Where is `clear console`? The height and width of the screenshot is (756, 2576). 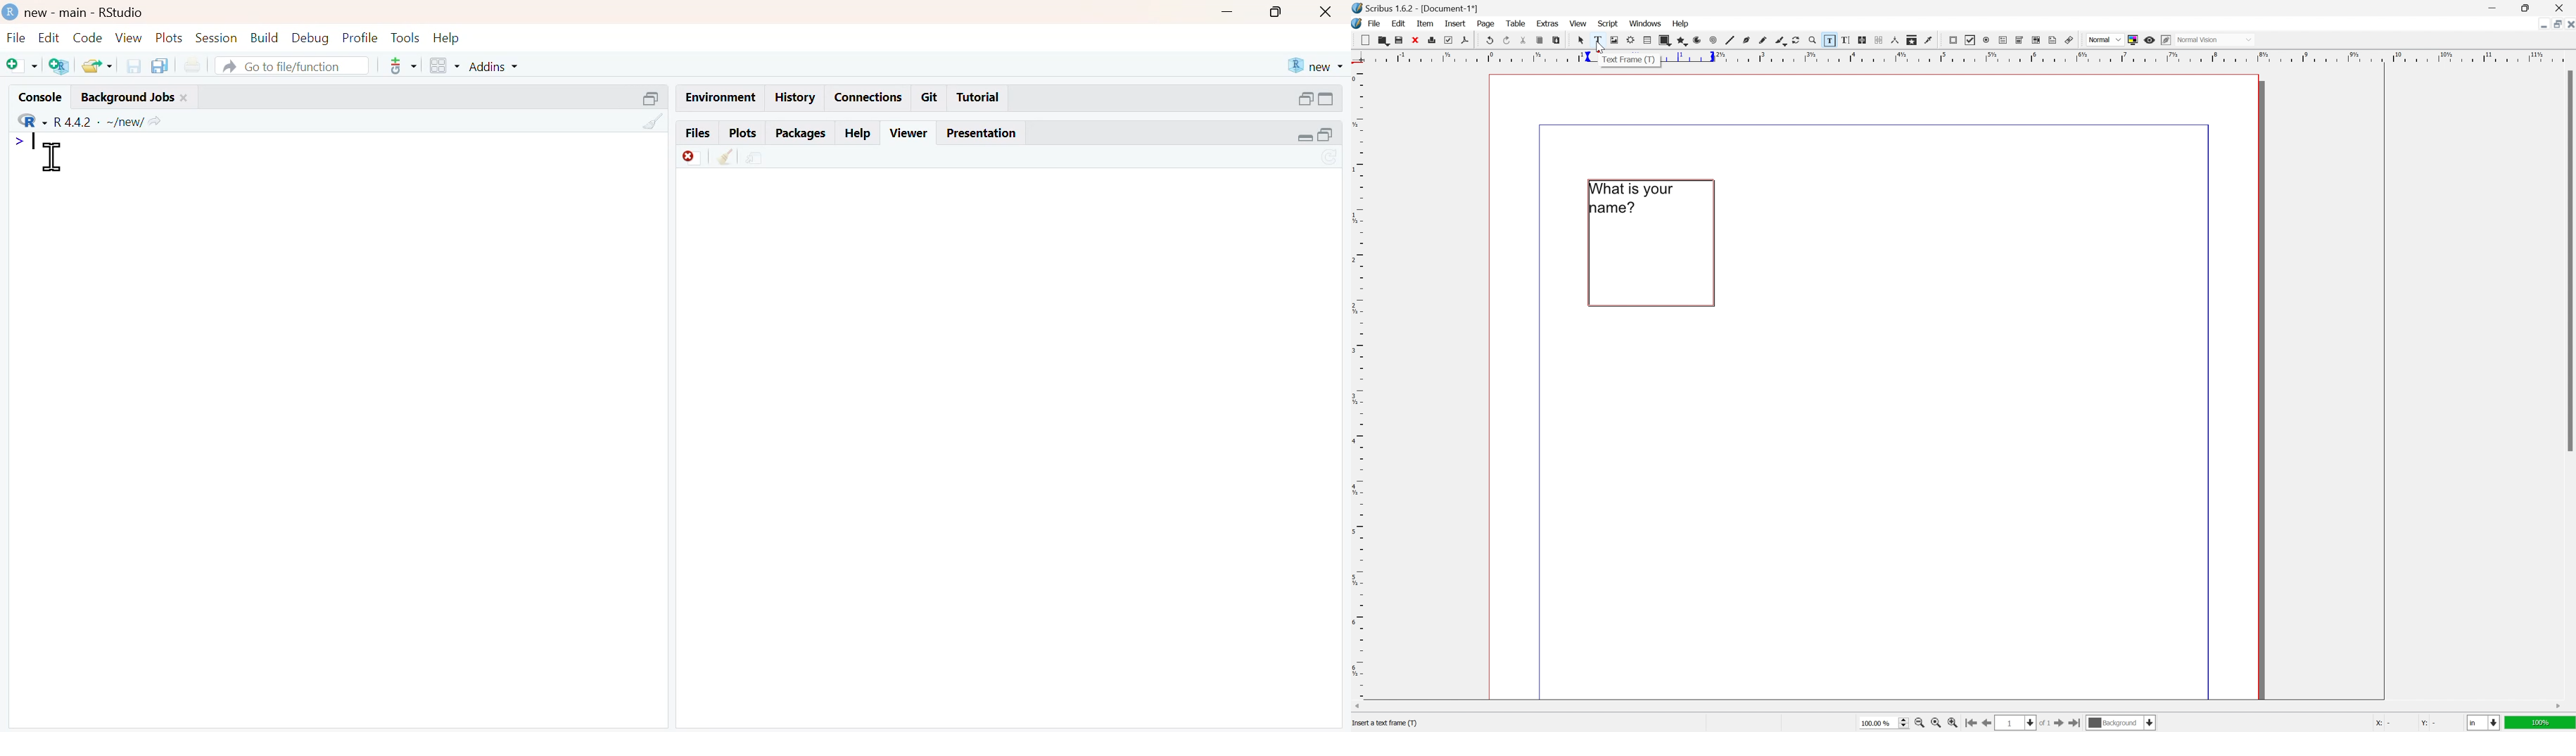
clear console is located at coordinates (654, 120).